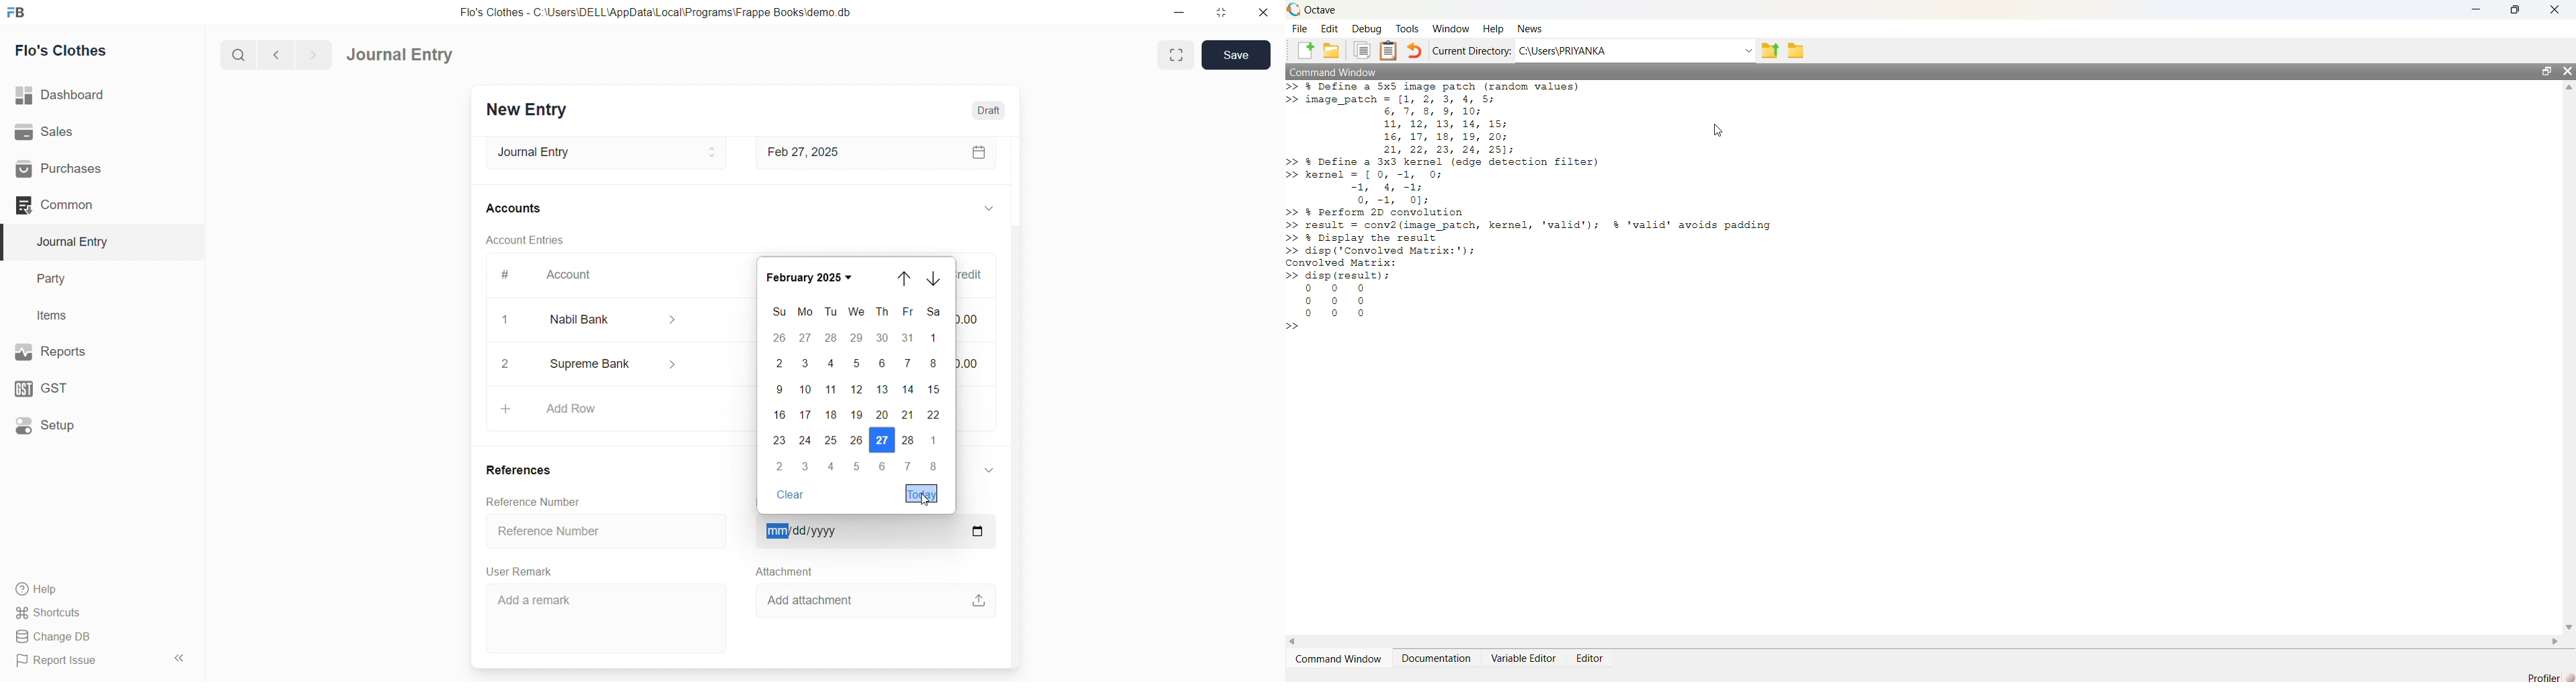 The image size is (2576, 700). What do you see at coordinates (81, 614) in the screenshot?
I see `Shortcuts` at bounding box center [81, 614].